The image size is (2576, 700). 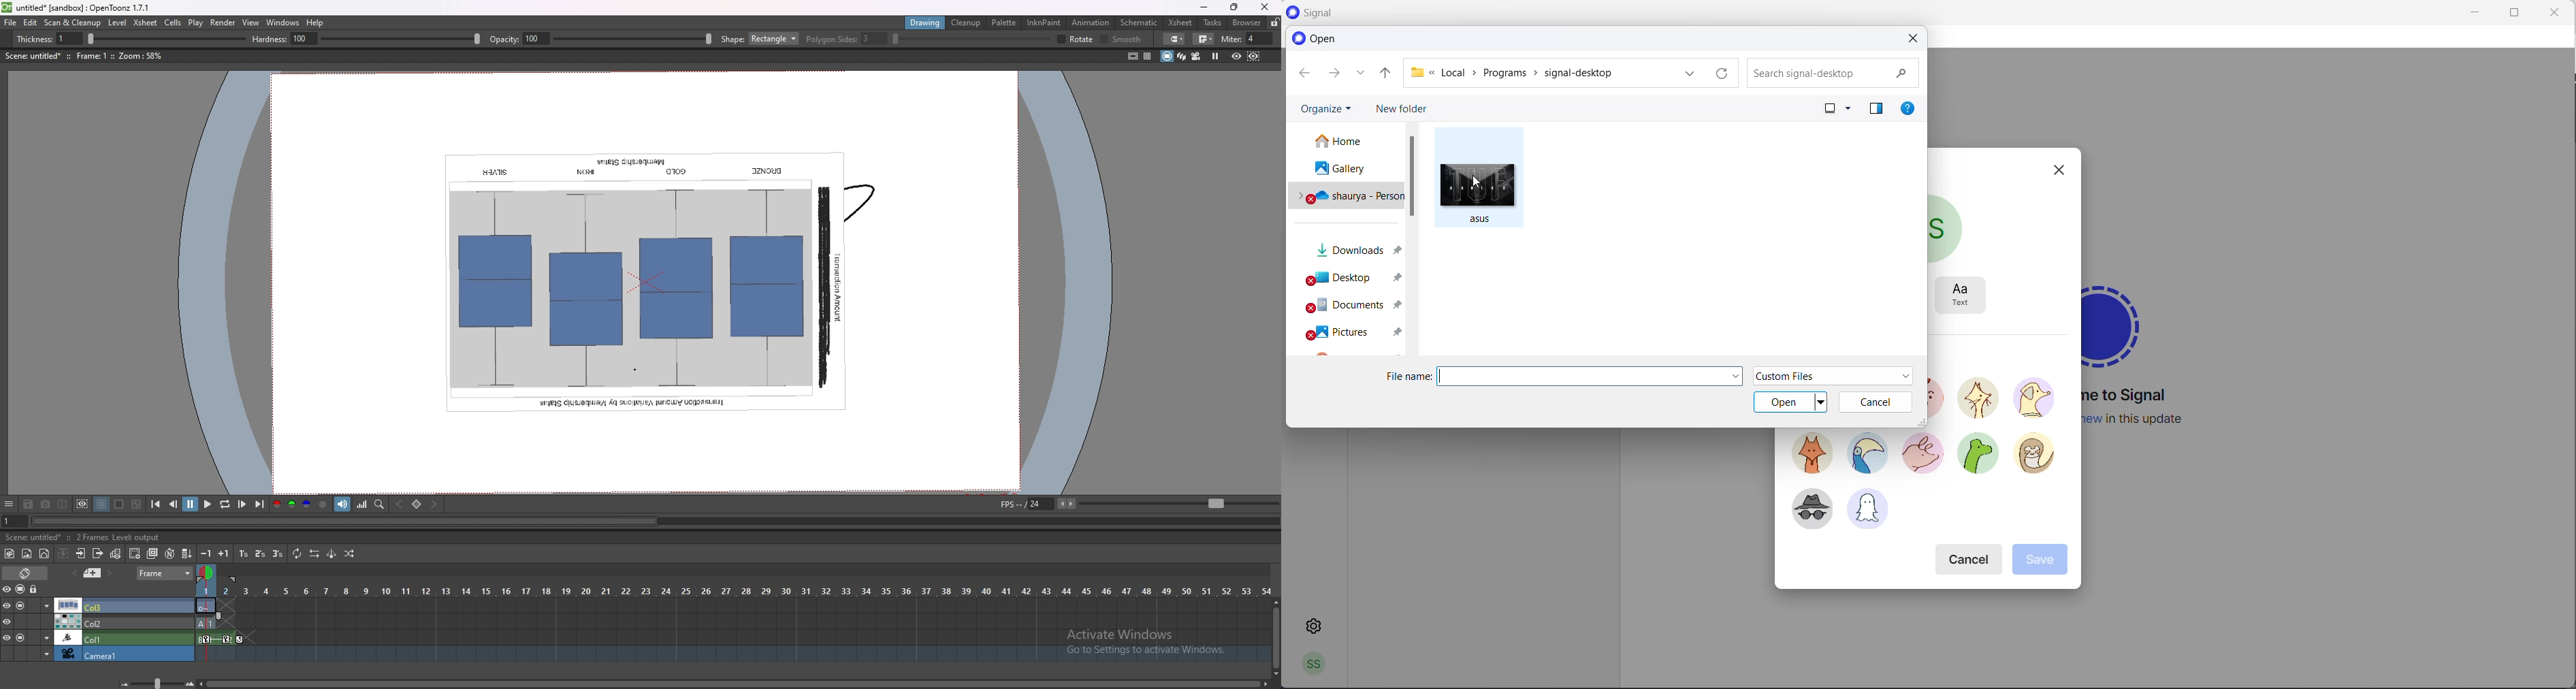 I want to click on miter, so click(x=1157, y=39).